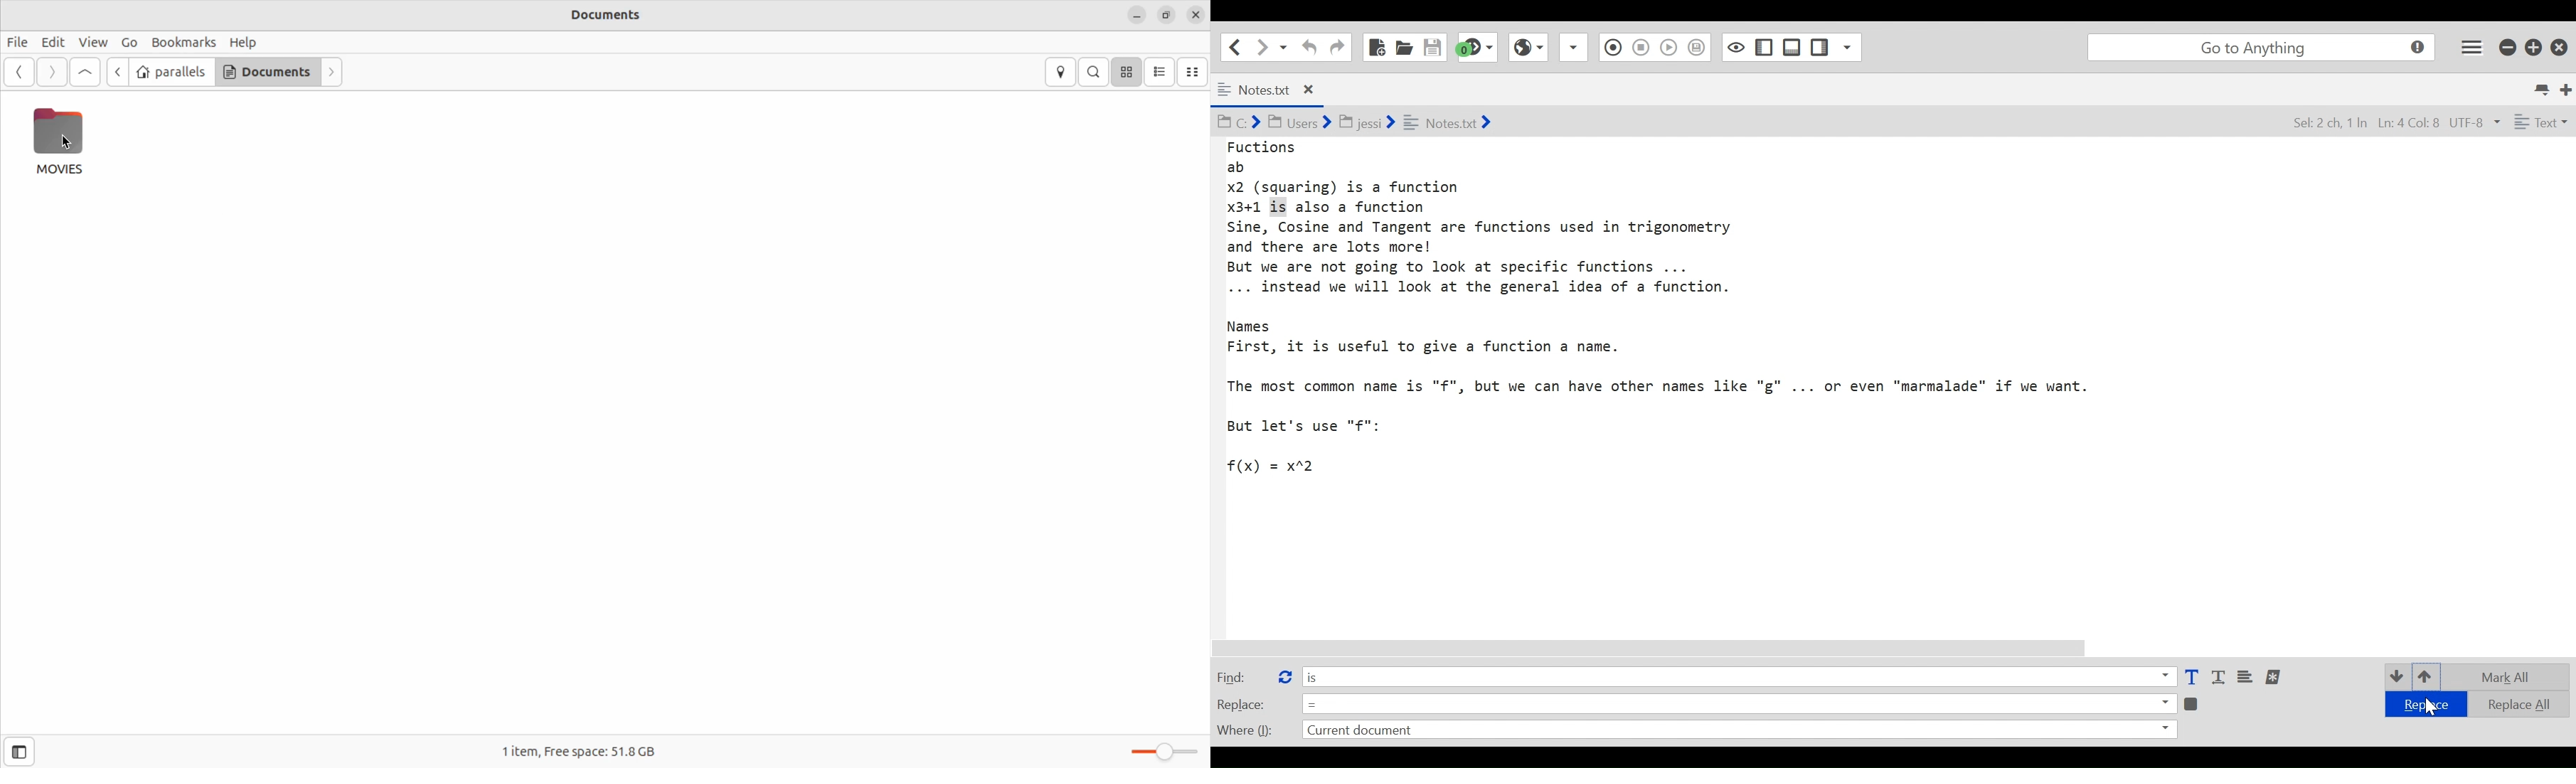 The height and width of the screenshot is (784, 2576). Describe the element at coordinates (2193, 703) in the screenshot. I see `Show result tab in bottom pane` at that location.